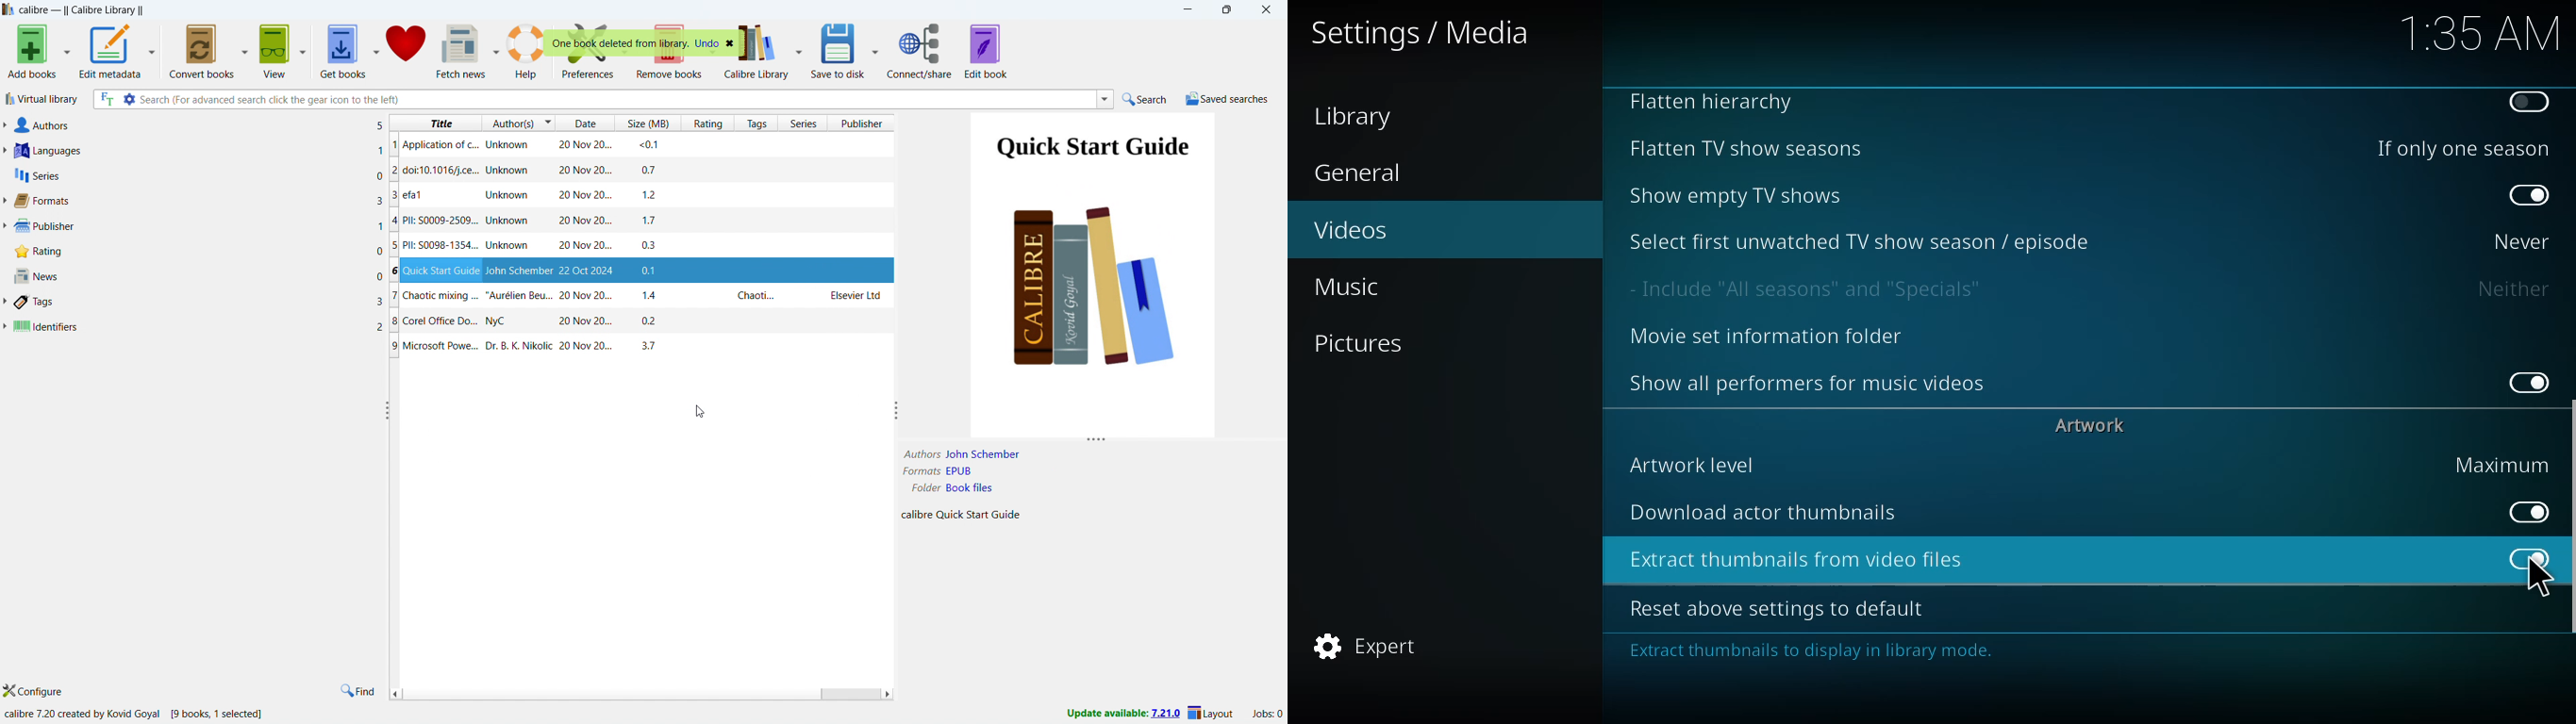 This screenshot has width=2576, height=728. Describe the element at coordinates (2534, 579) in the screenshot. I see `cursor` at that location.